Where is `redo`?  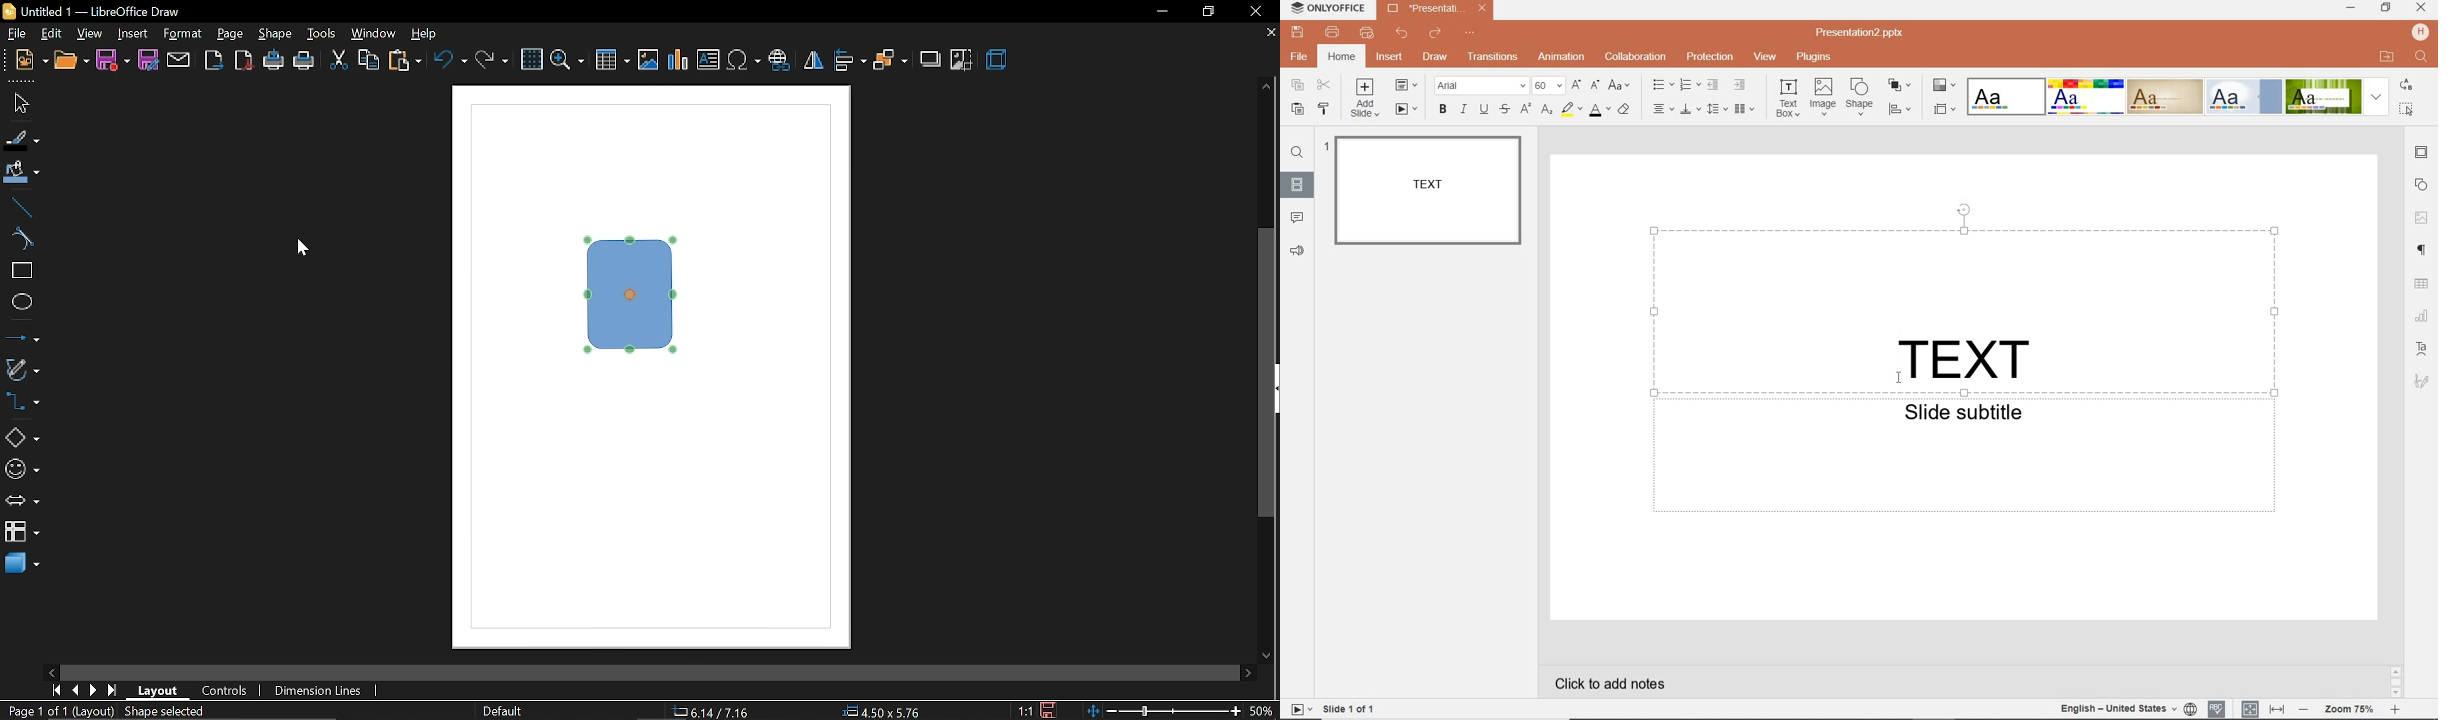
redo is located at coordinates (492, 62).